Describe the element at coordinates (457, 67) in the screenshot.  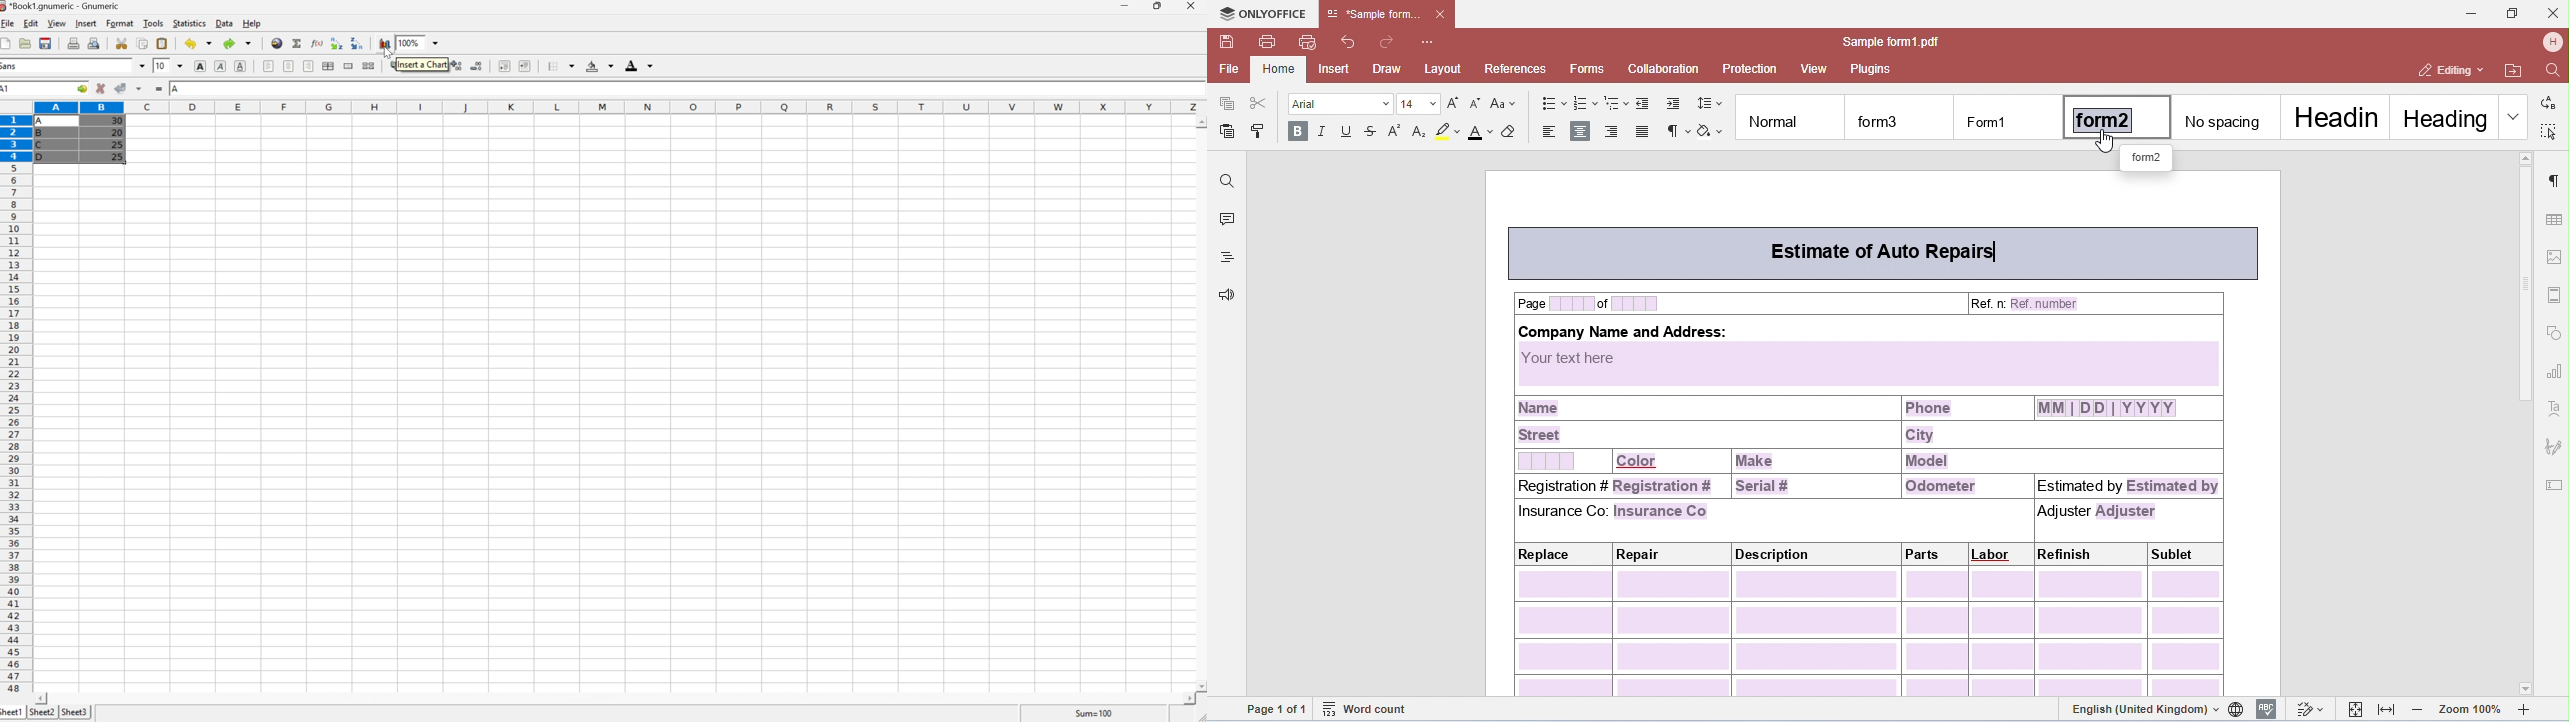
I see `Increase number of decimals displayed` at that location.